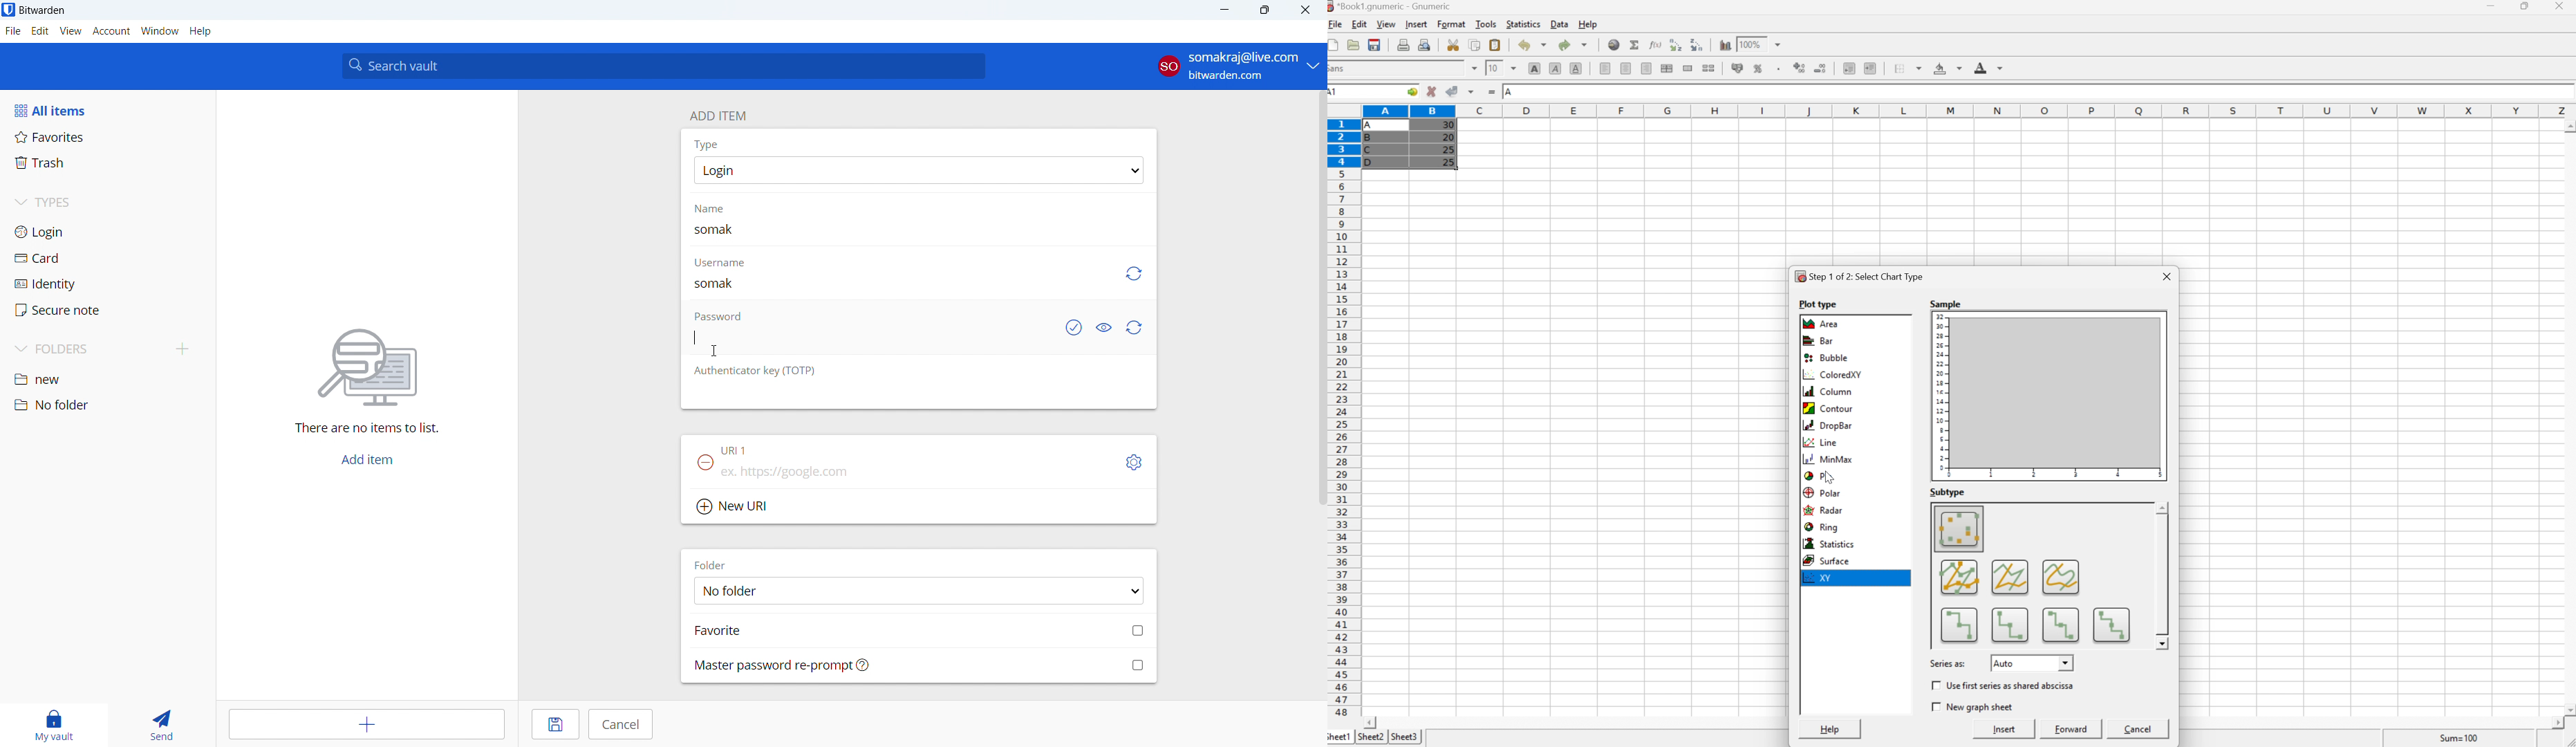 The height and width of the screenshot is (756, 2576). Describe the element at coordinates (1135, 463) in the screenshot. I see `toggle options` at that location.